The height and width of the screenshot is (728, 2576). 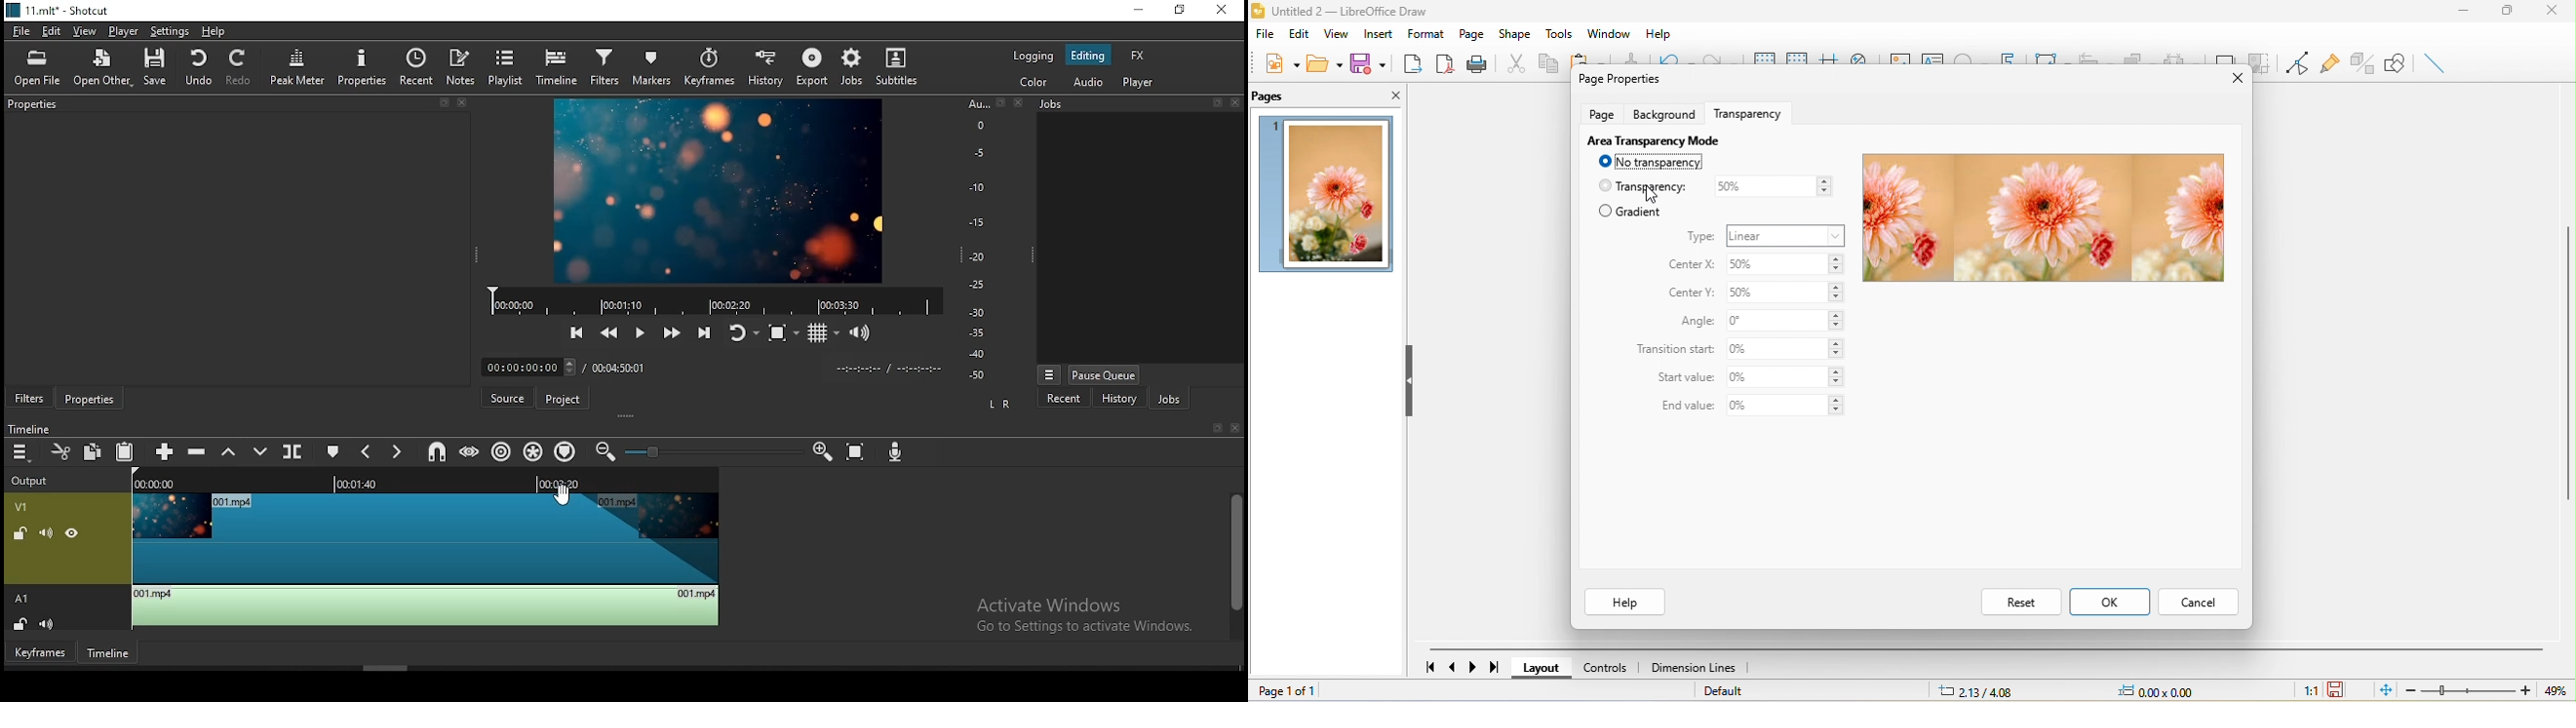 I want to click on 0.00x0.00, so click(x=2165, y=691).